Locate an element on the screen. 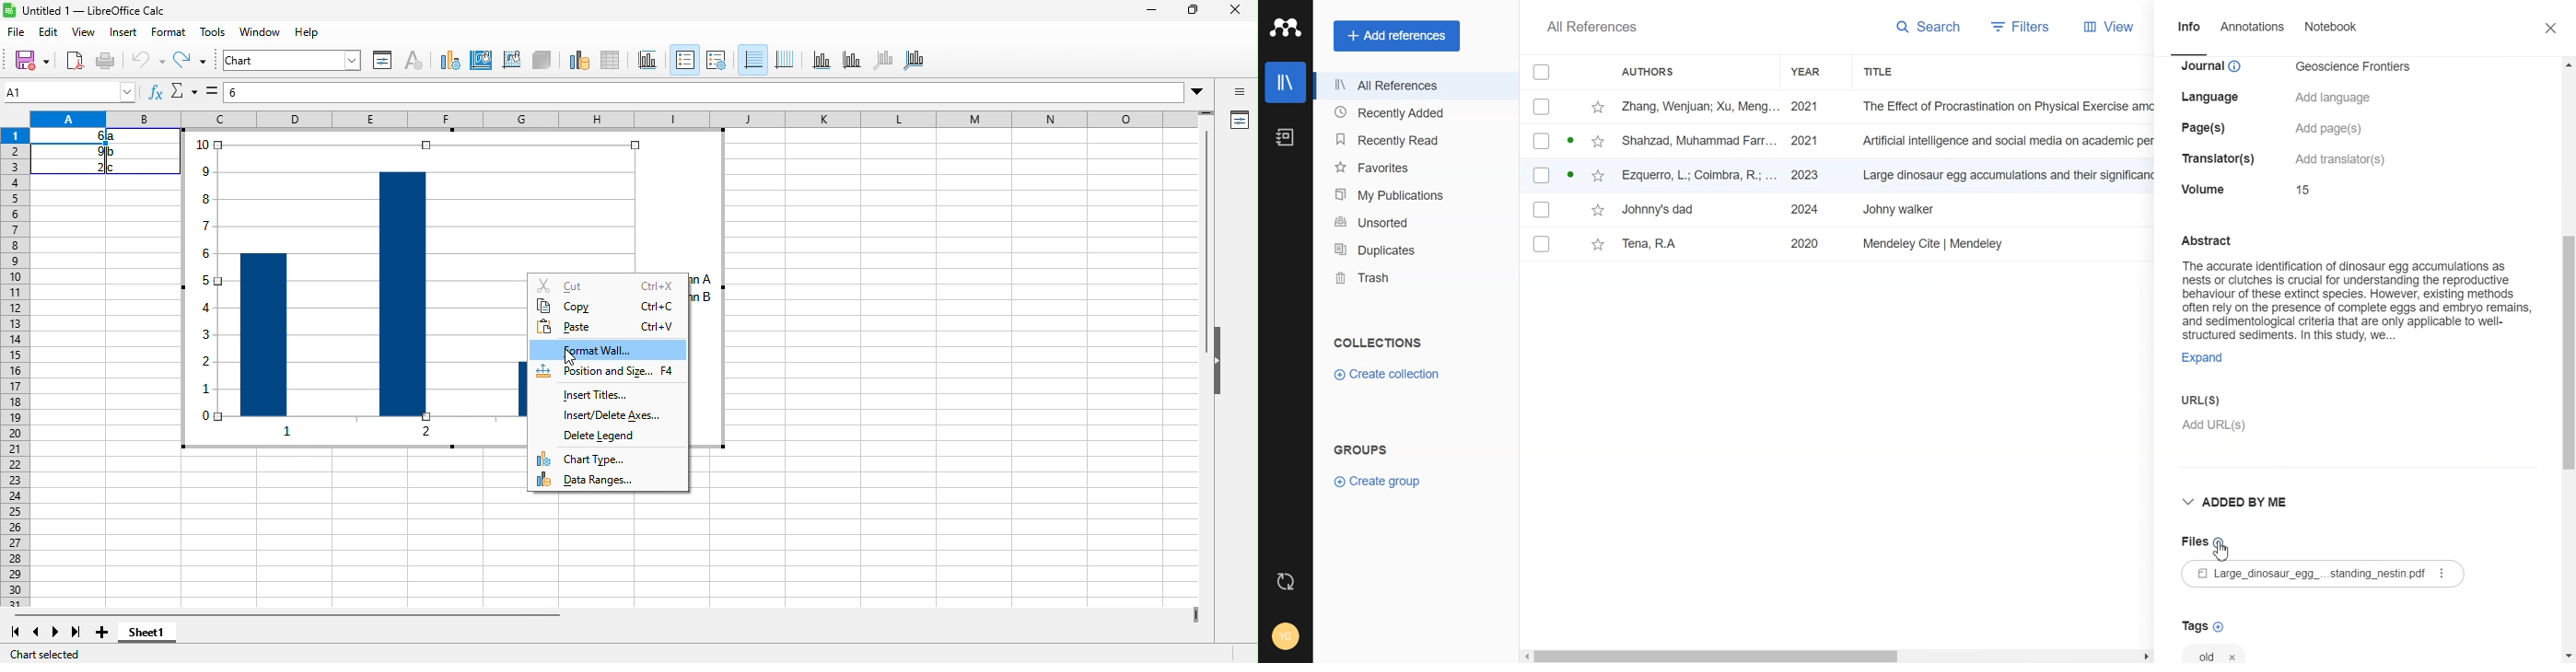 This screenshot has height=672, width=2576. details is located at coordinates (2220, 160).